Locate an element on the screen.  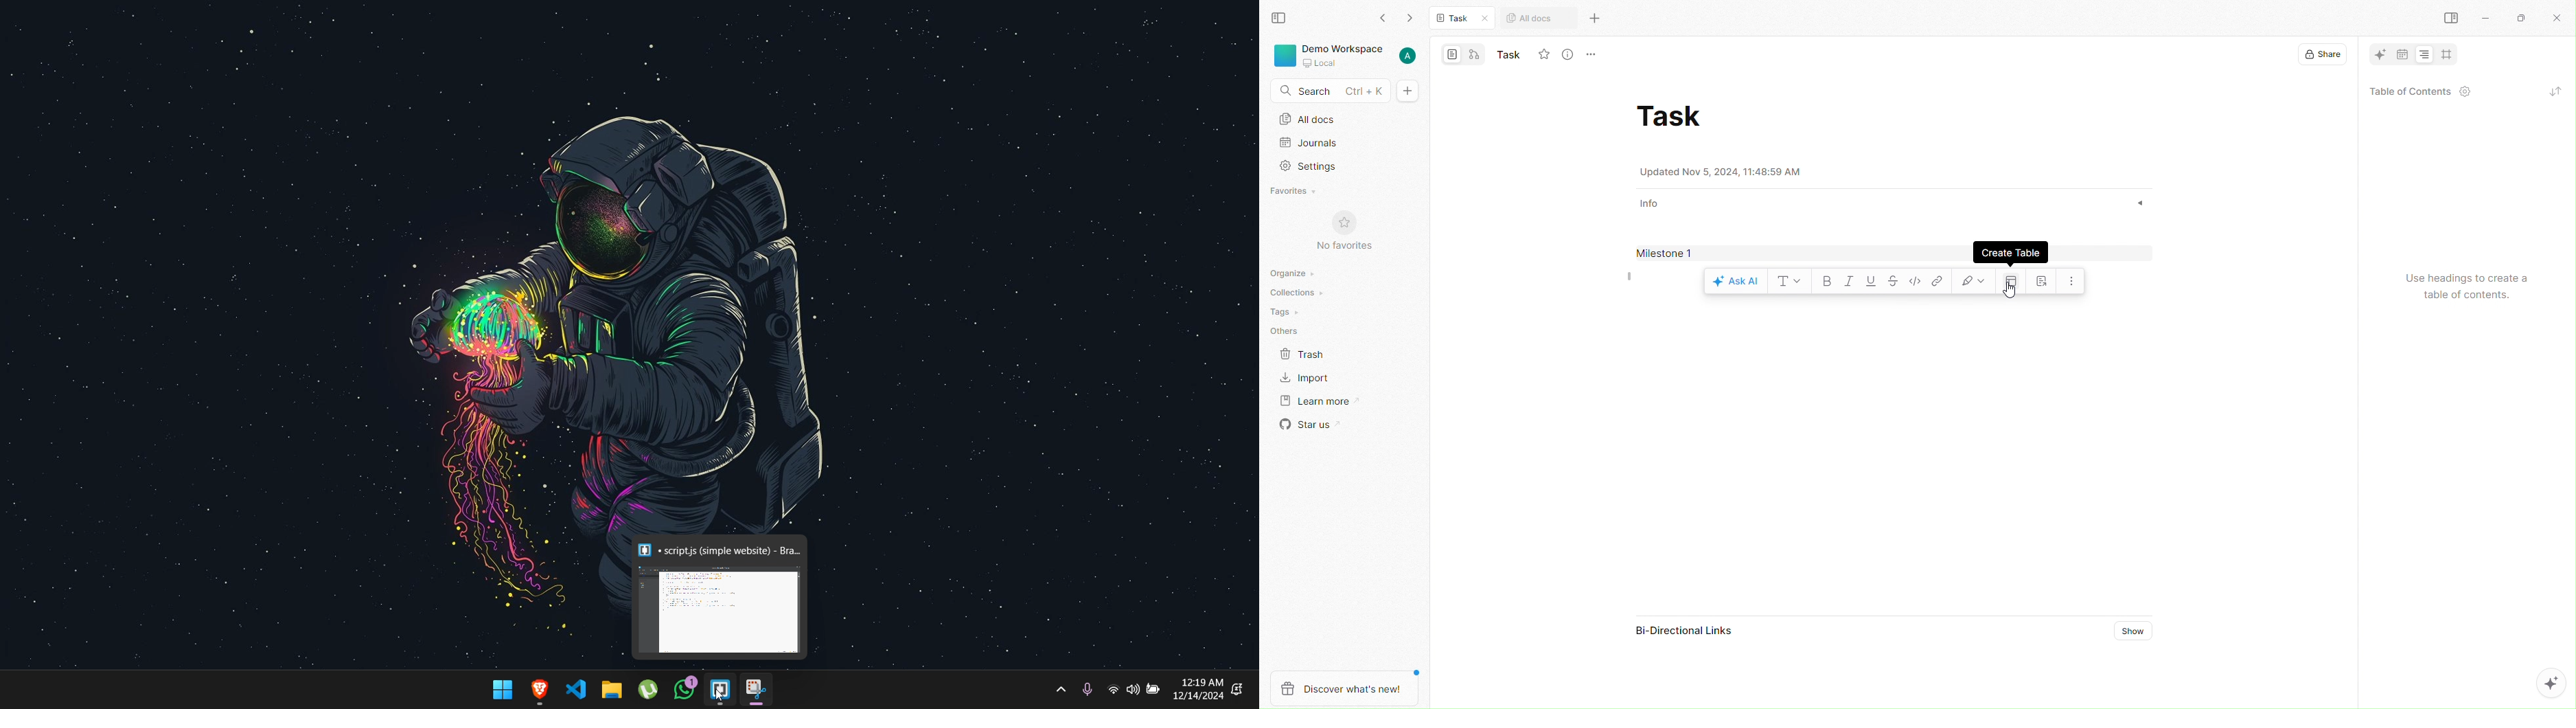
Learn More is located at coordinates (1329, 401).